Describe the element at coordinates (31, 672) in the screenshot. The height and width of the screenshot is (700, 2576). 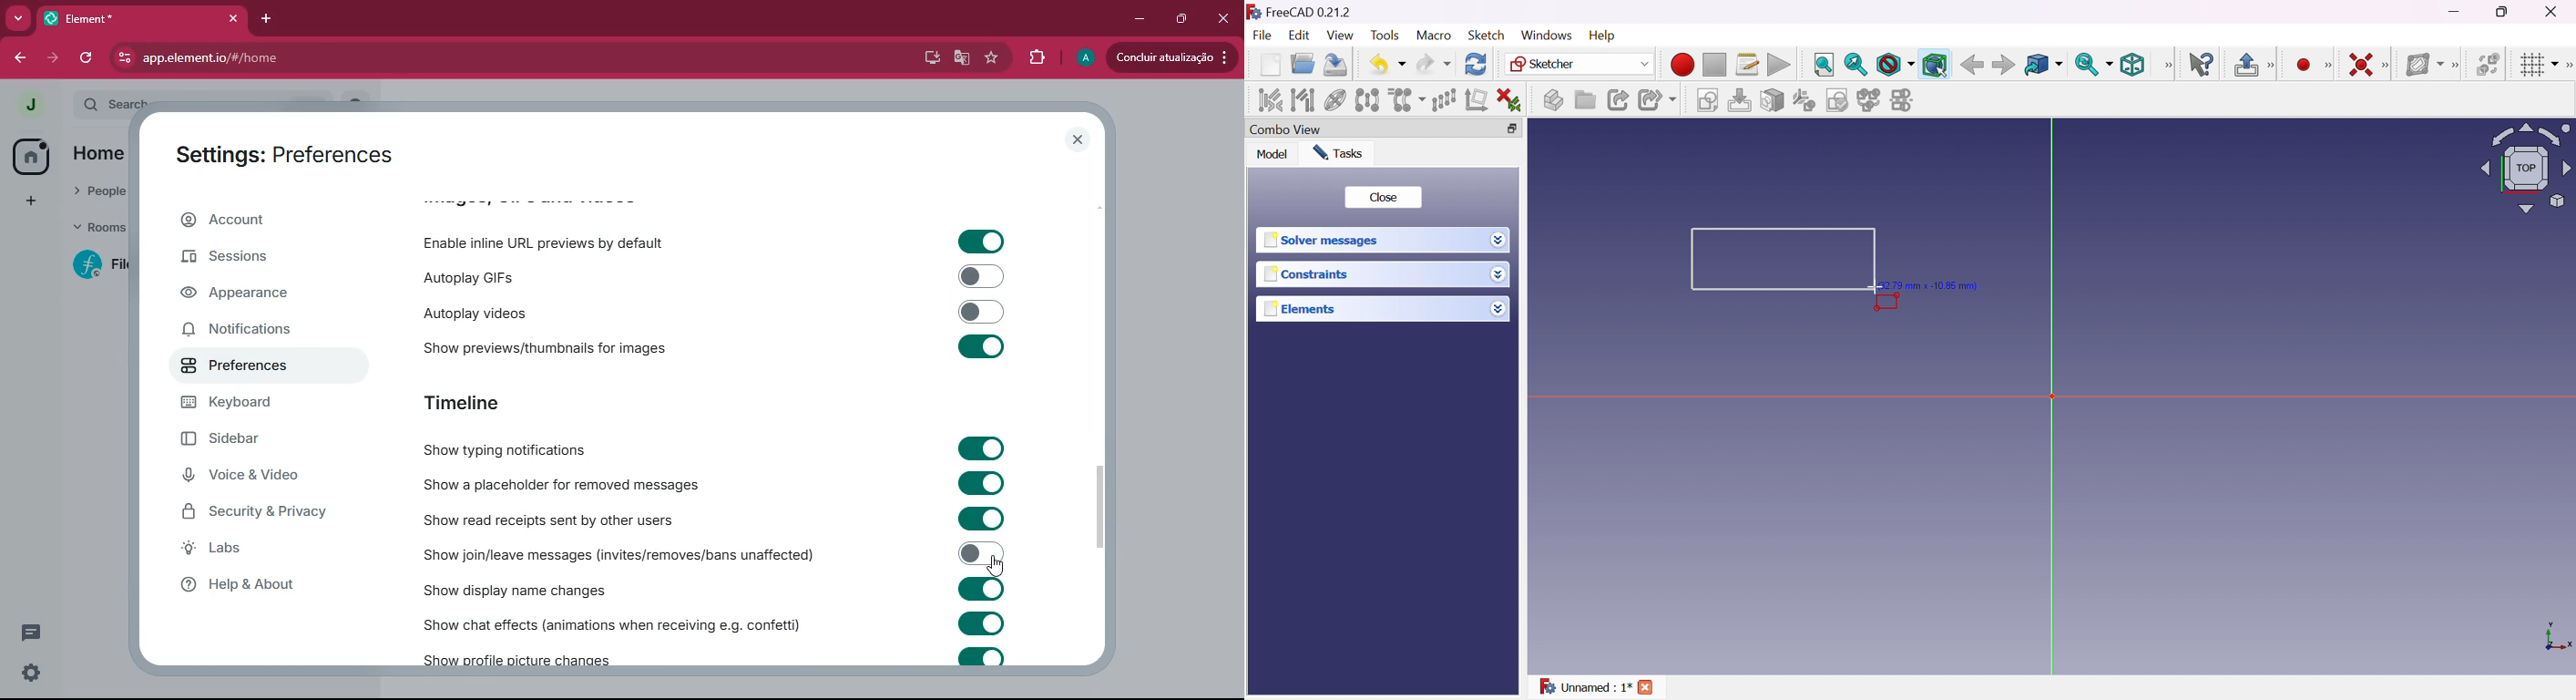
I see `quick settings` at that location.